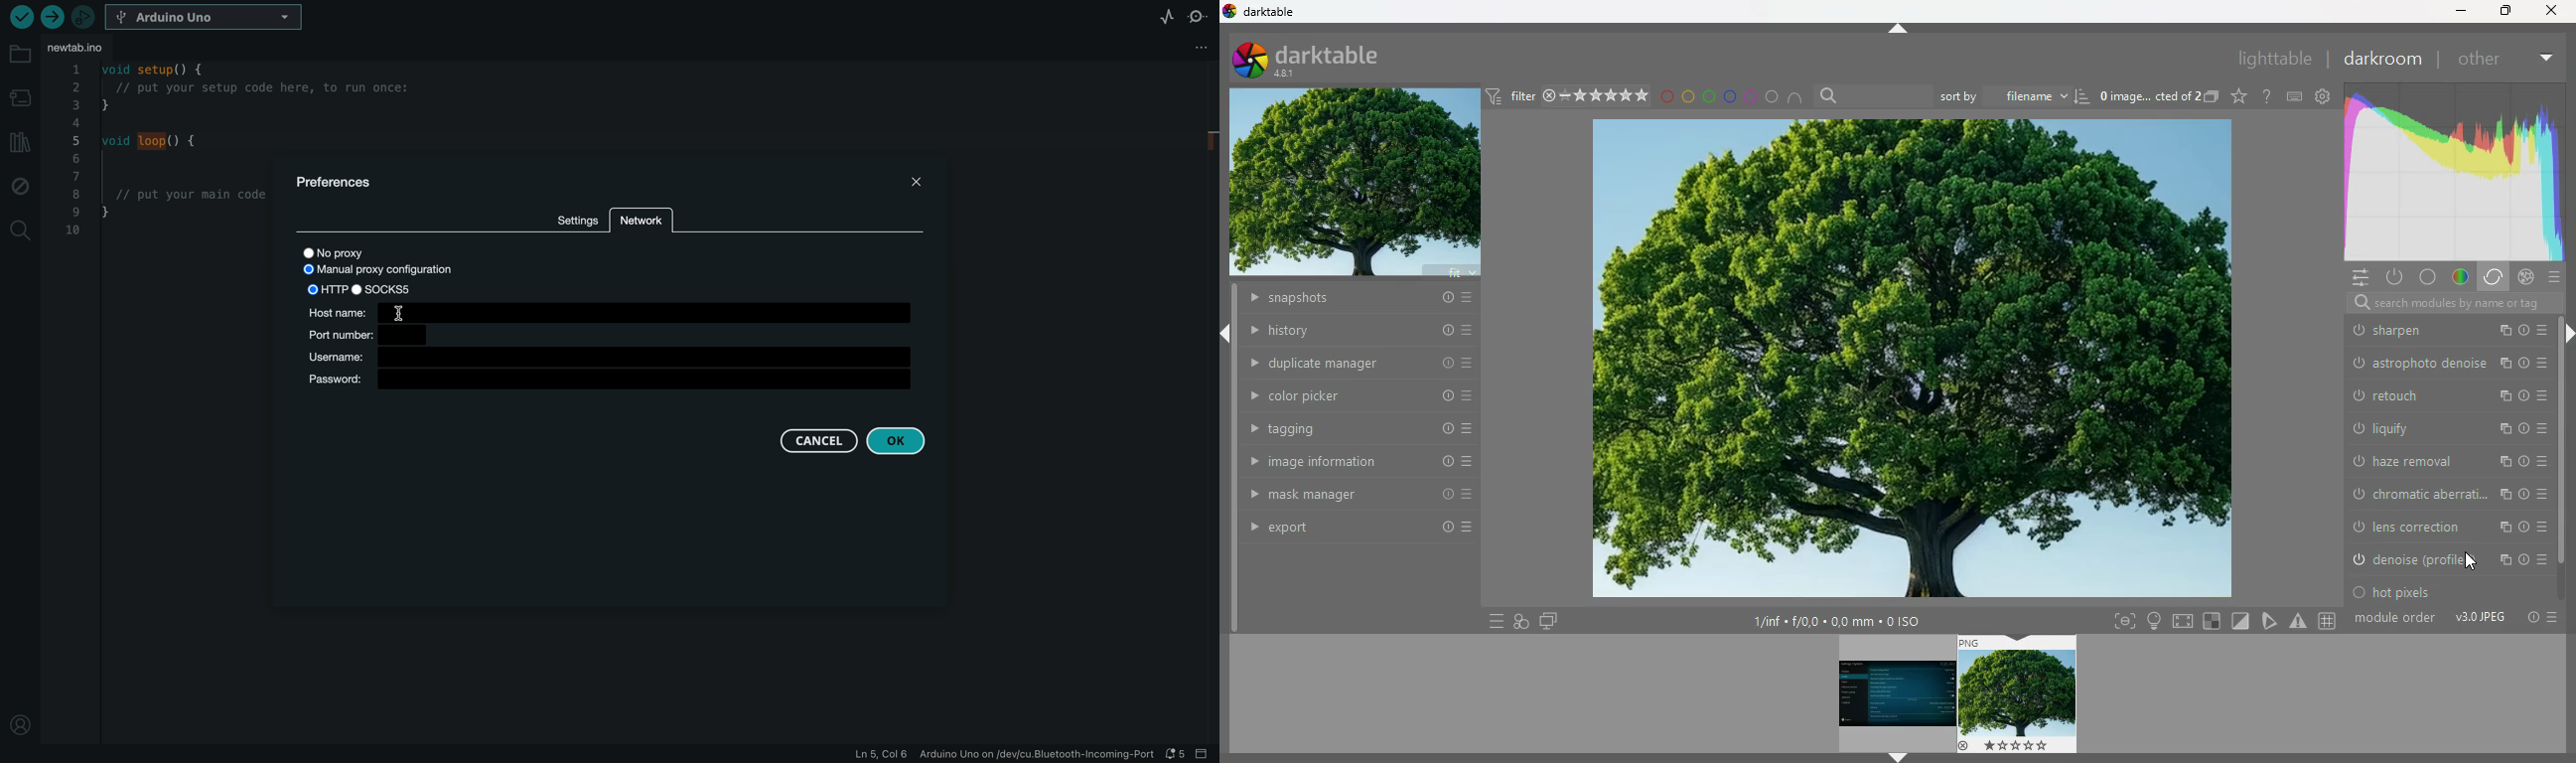 The image size is (2576, 784). I want to click on settings, so click(2359, 277).